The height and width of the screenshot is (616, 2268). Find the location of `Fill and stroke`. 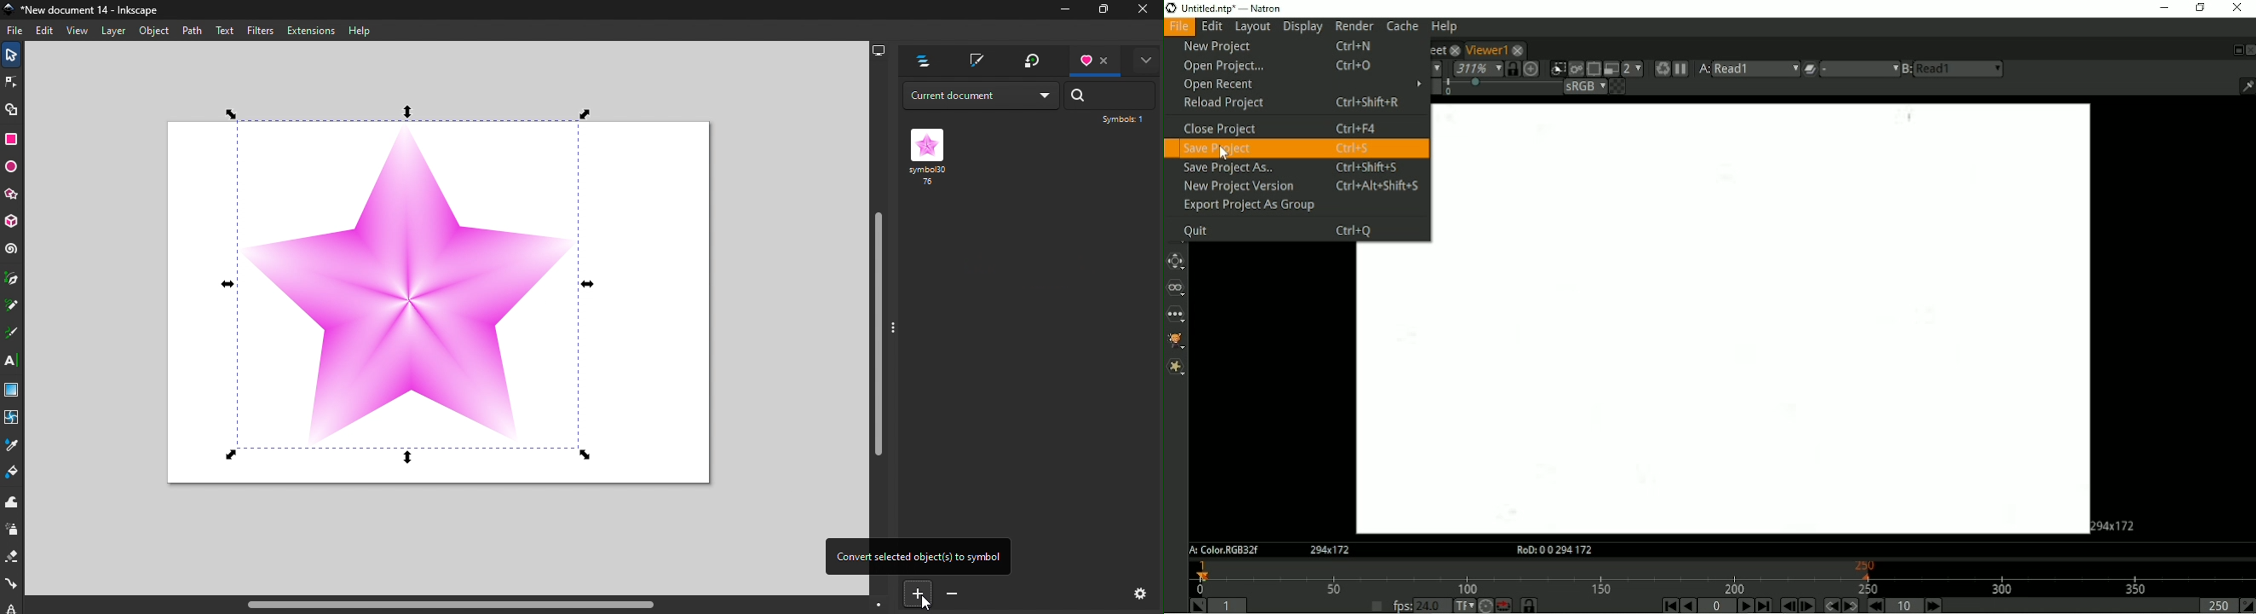

Fill and stroke is located at coordinates (975, 62).